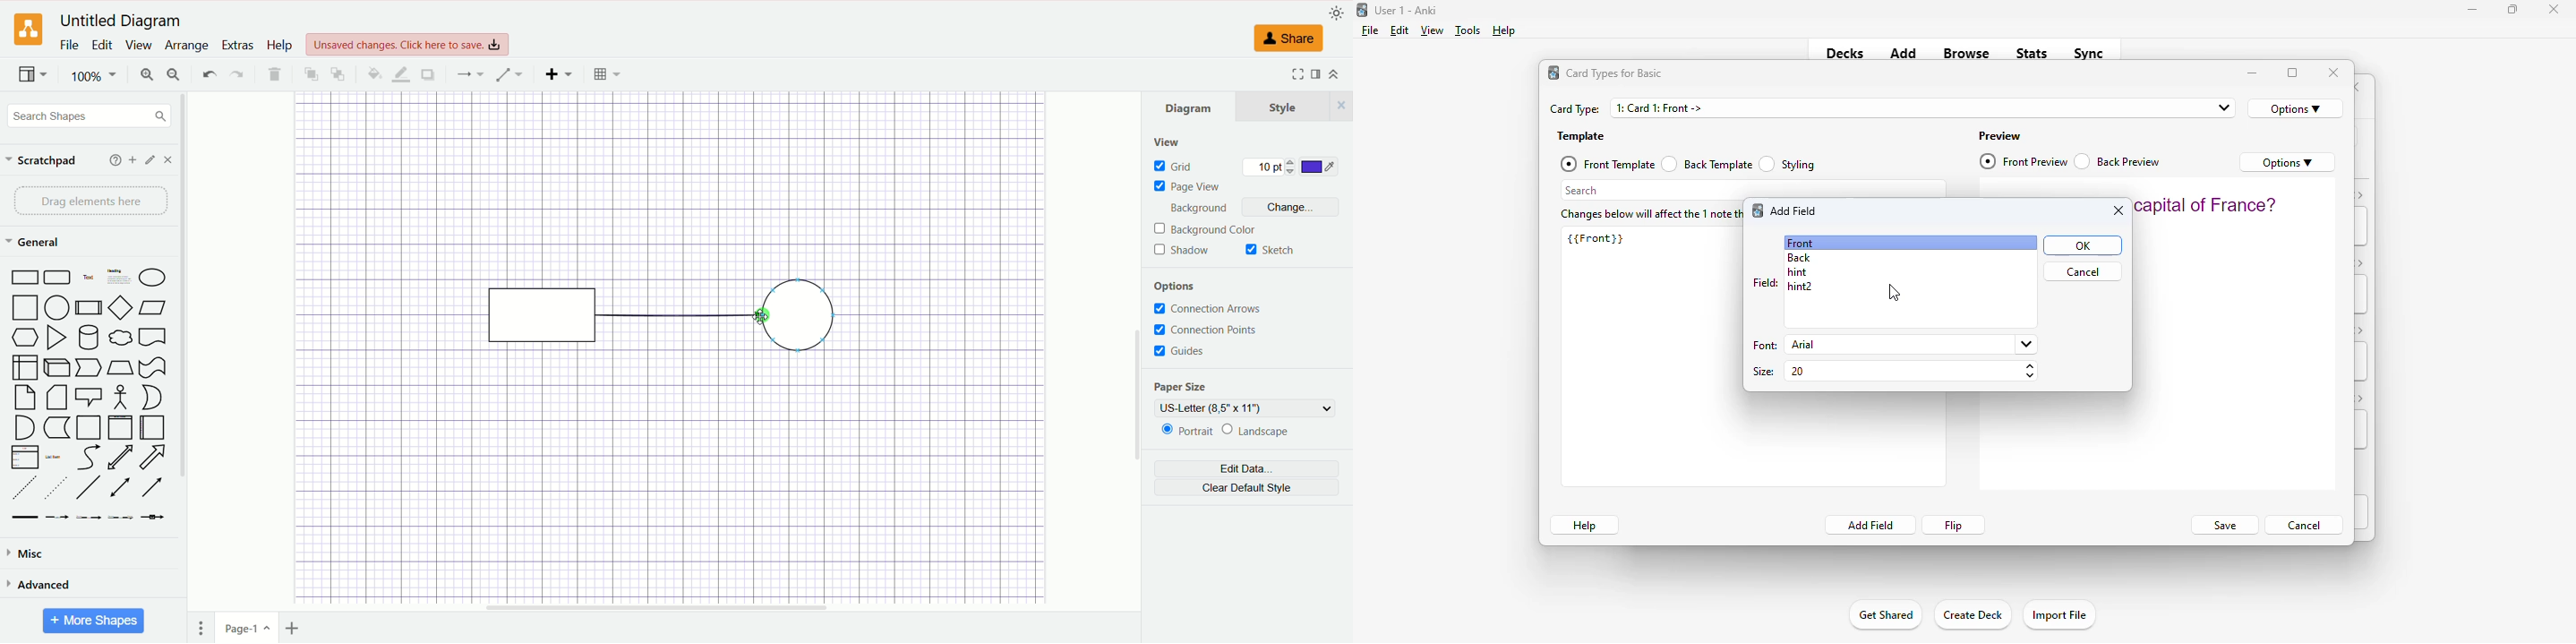 The height and width of the screenshot is (644, 2576). What do you see at coordinates (247, 627) in the screenshot?
I see `page1` at bounding box center [247, 627].